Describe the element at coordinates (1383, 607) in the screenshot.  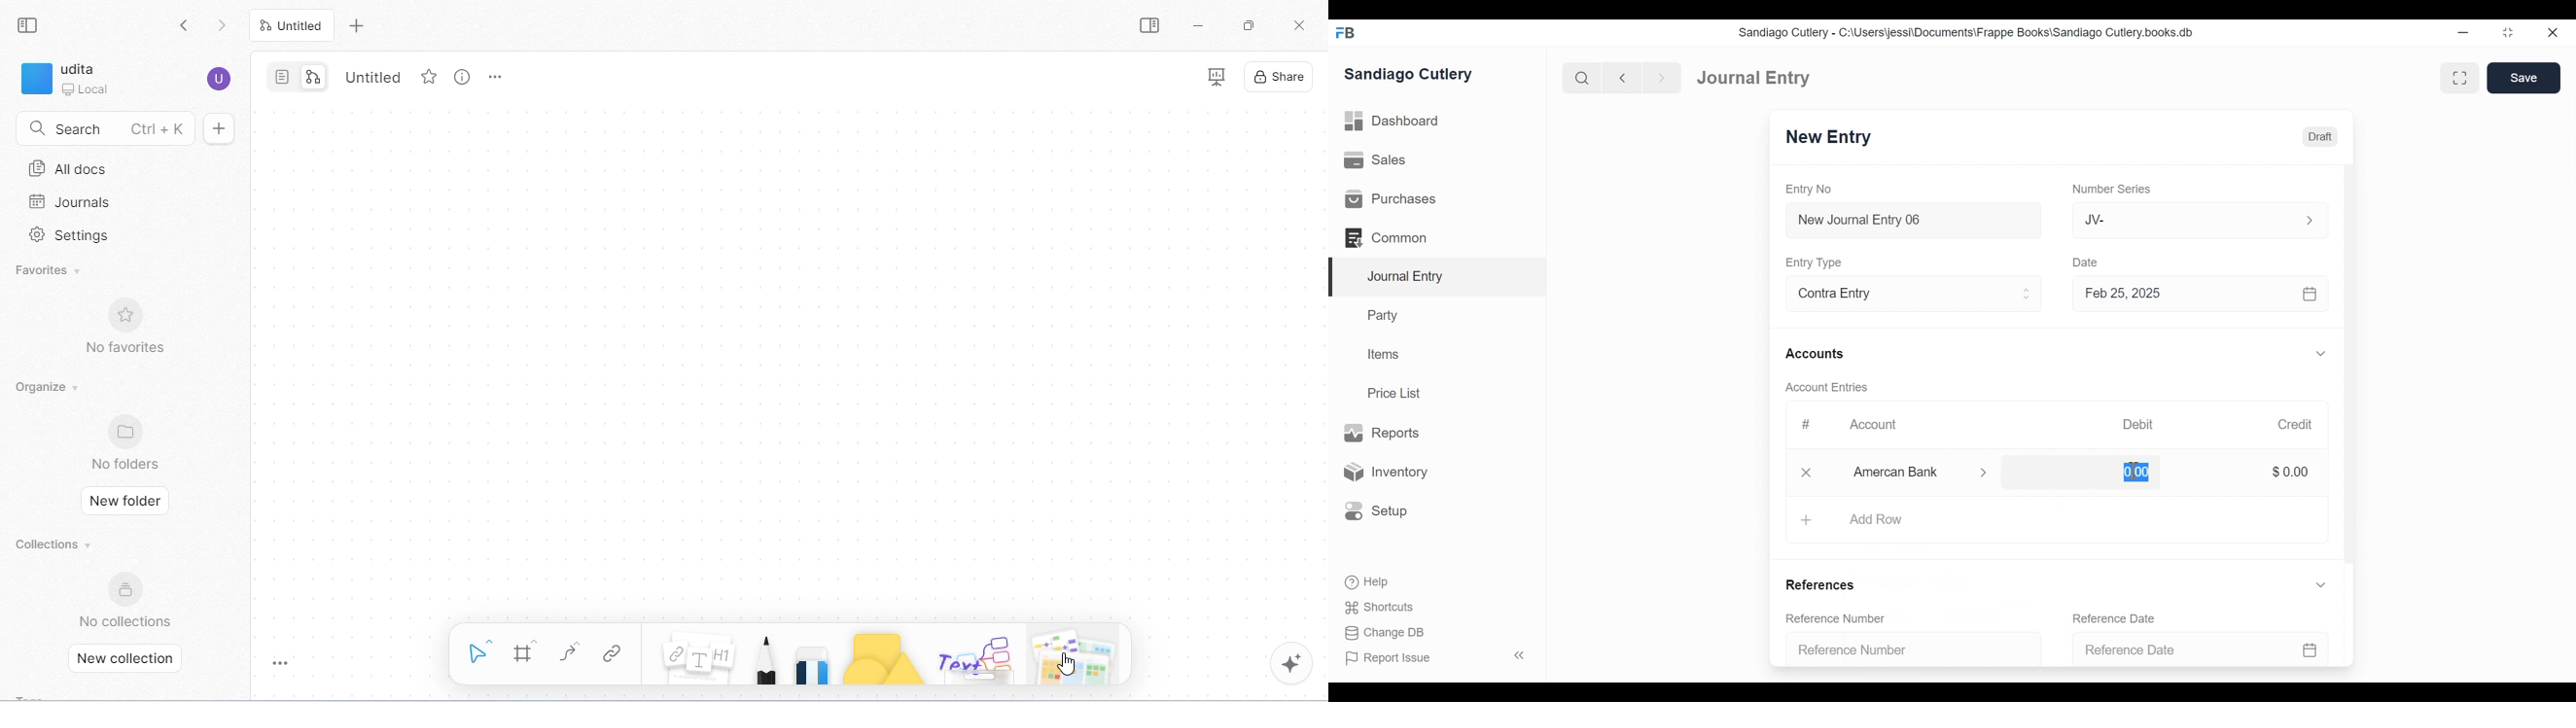
I see `Shortcuts` at that location.